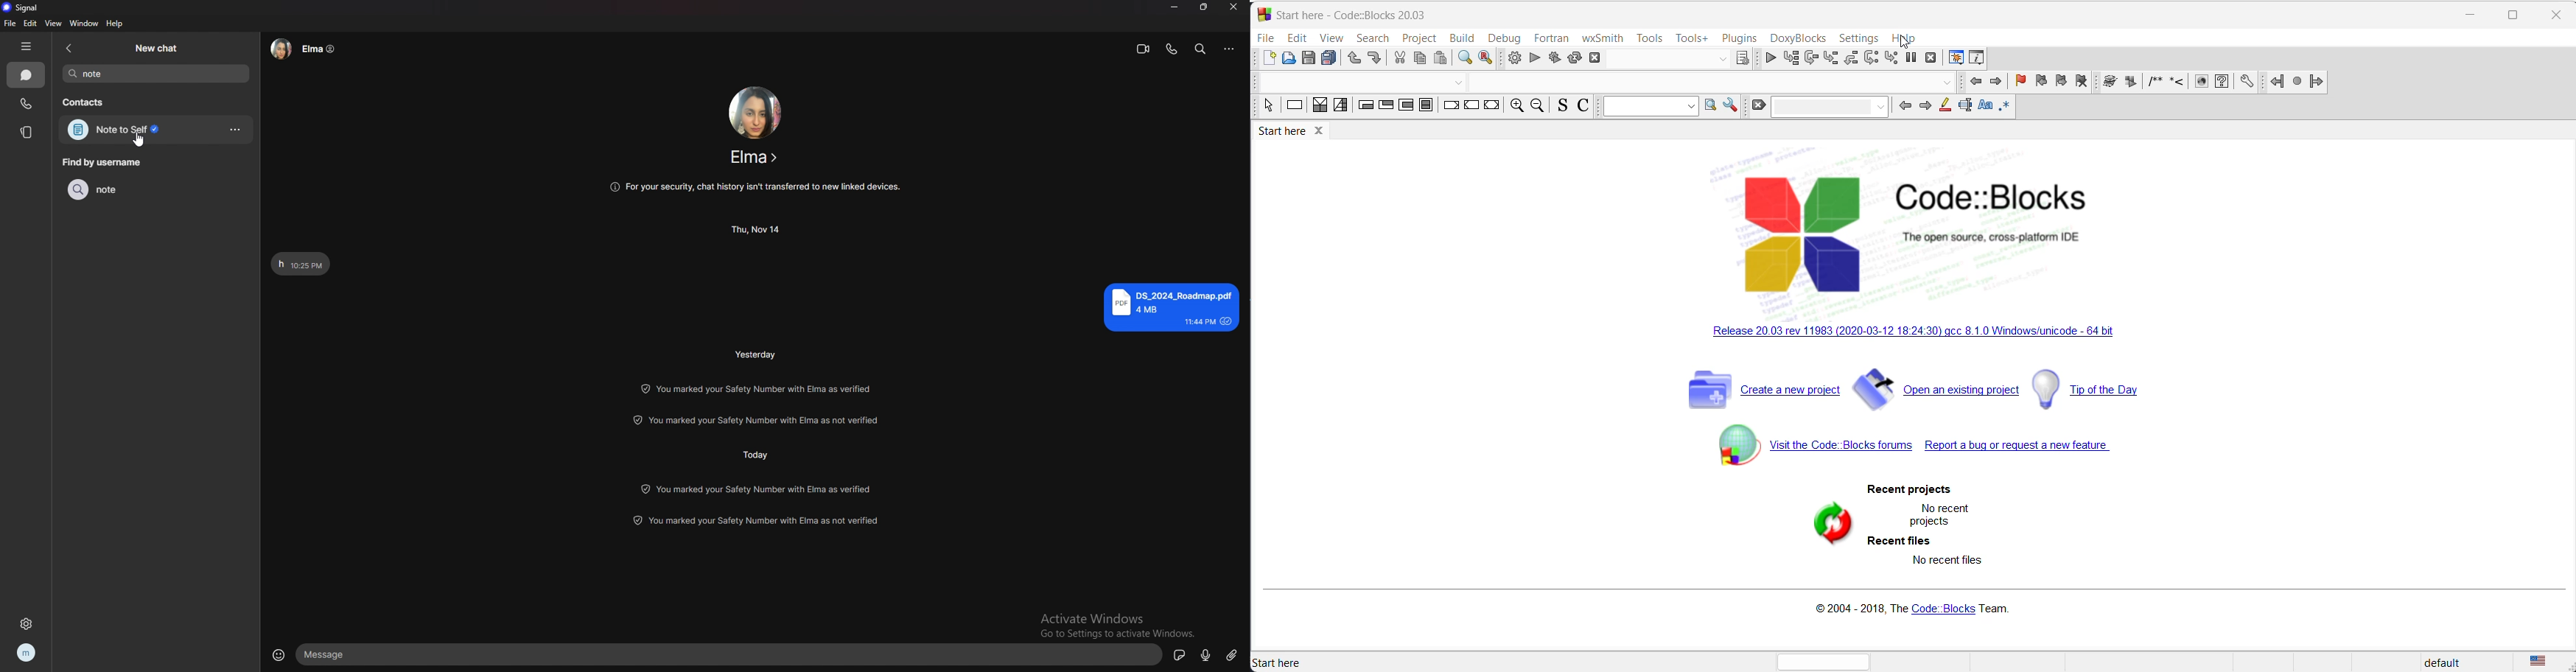 This screenshot has height=672, width=2576. What do you see at coordinates (755, 157) in the screenshot?
I see `contact info` at bounding box center [755, 157].